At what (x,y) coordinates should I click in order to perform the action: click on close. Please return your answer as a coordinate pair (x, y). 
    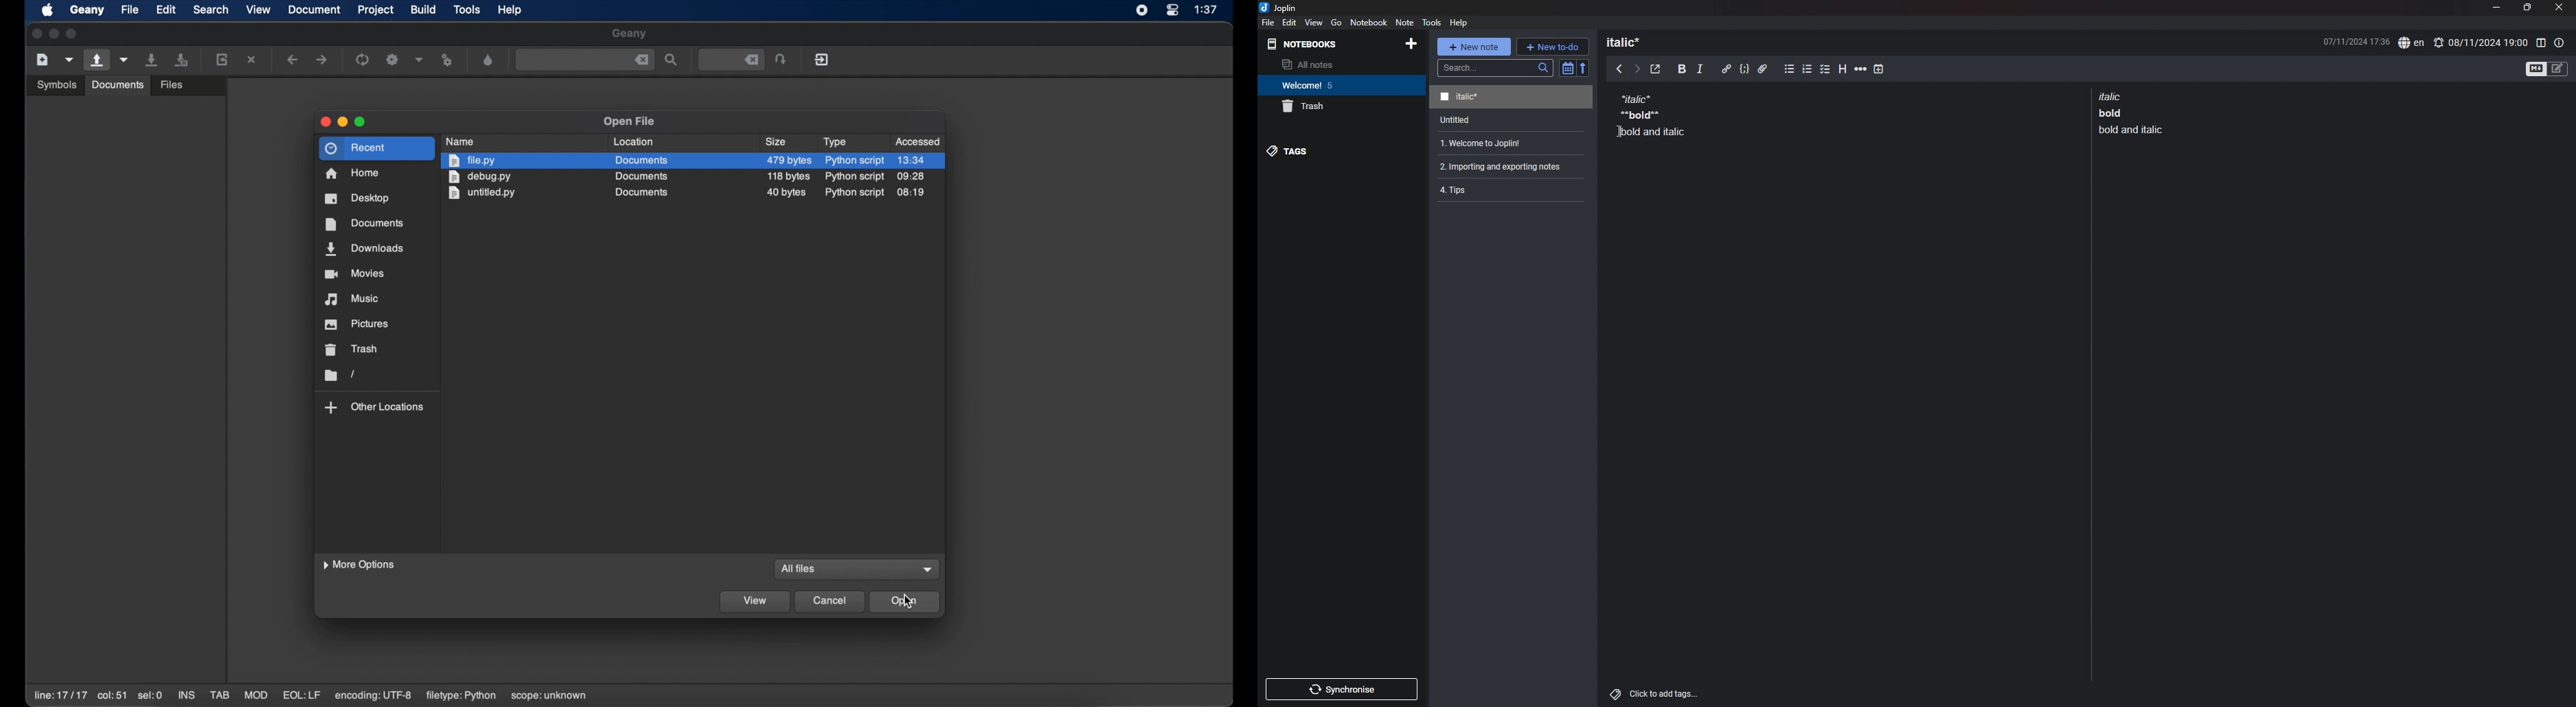
    Looking at the image, I should click on (2560, 7).